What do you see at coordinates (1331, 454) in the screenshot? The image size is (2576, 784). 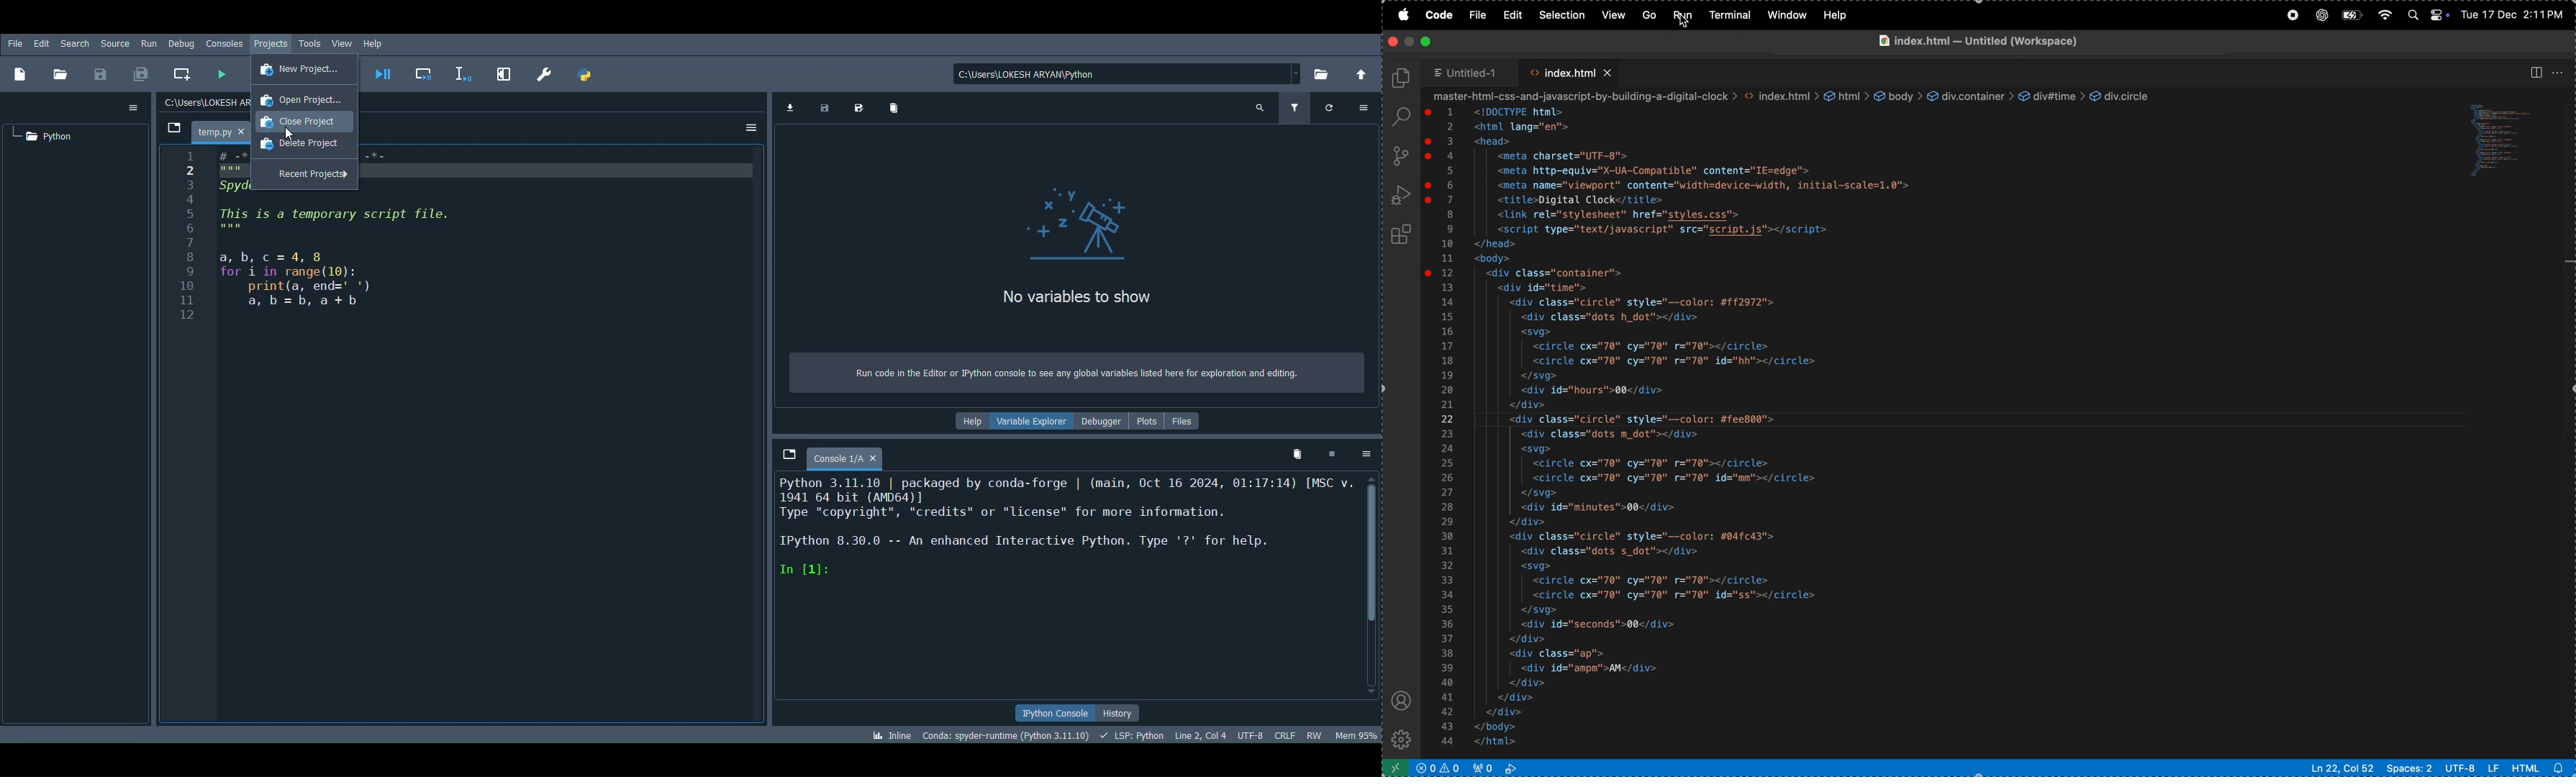 I see `Interrupt kernel` at bounding box center [1331, 454].